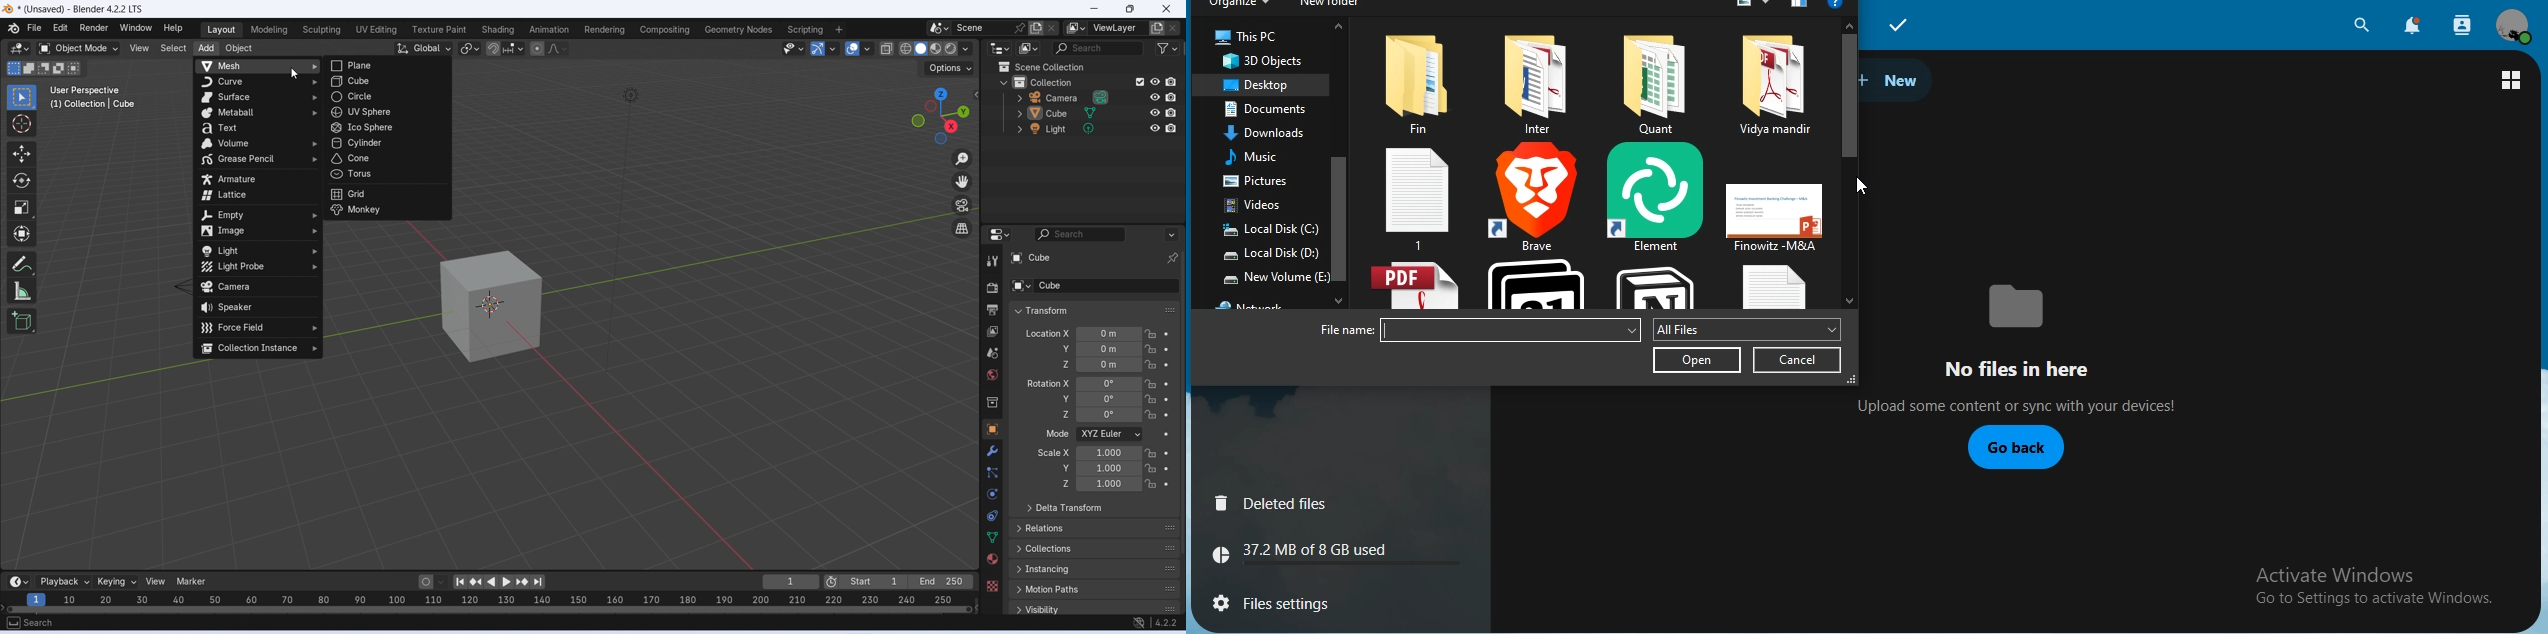  I want to click on text, so click(2377, 588).